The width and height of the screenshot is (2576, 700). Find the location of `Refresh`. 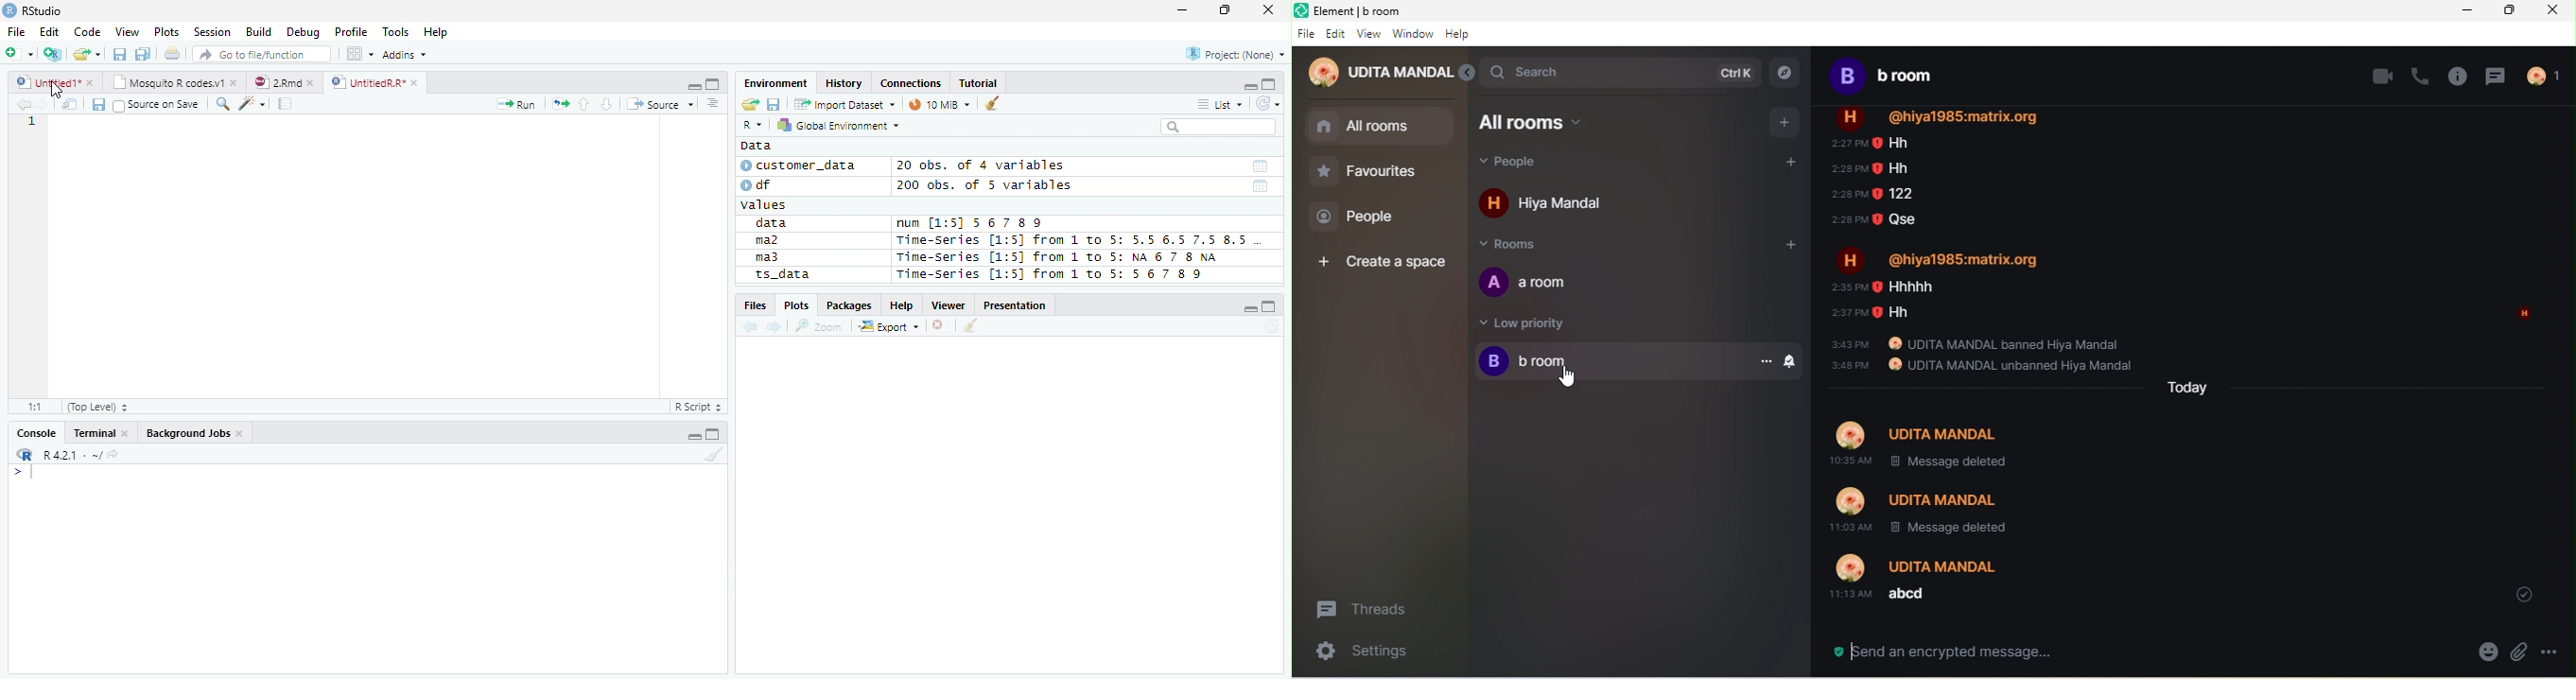

Refresh is located at coordinates (1268, 101).